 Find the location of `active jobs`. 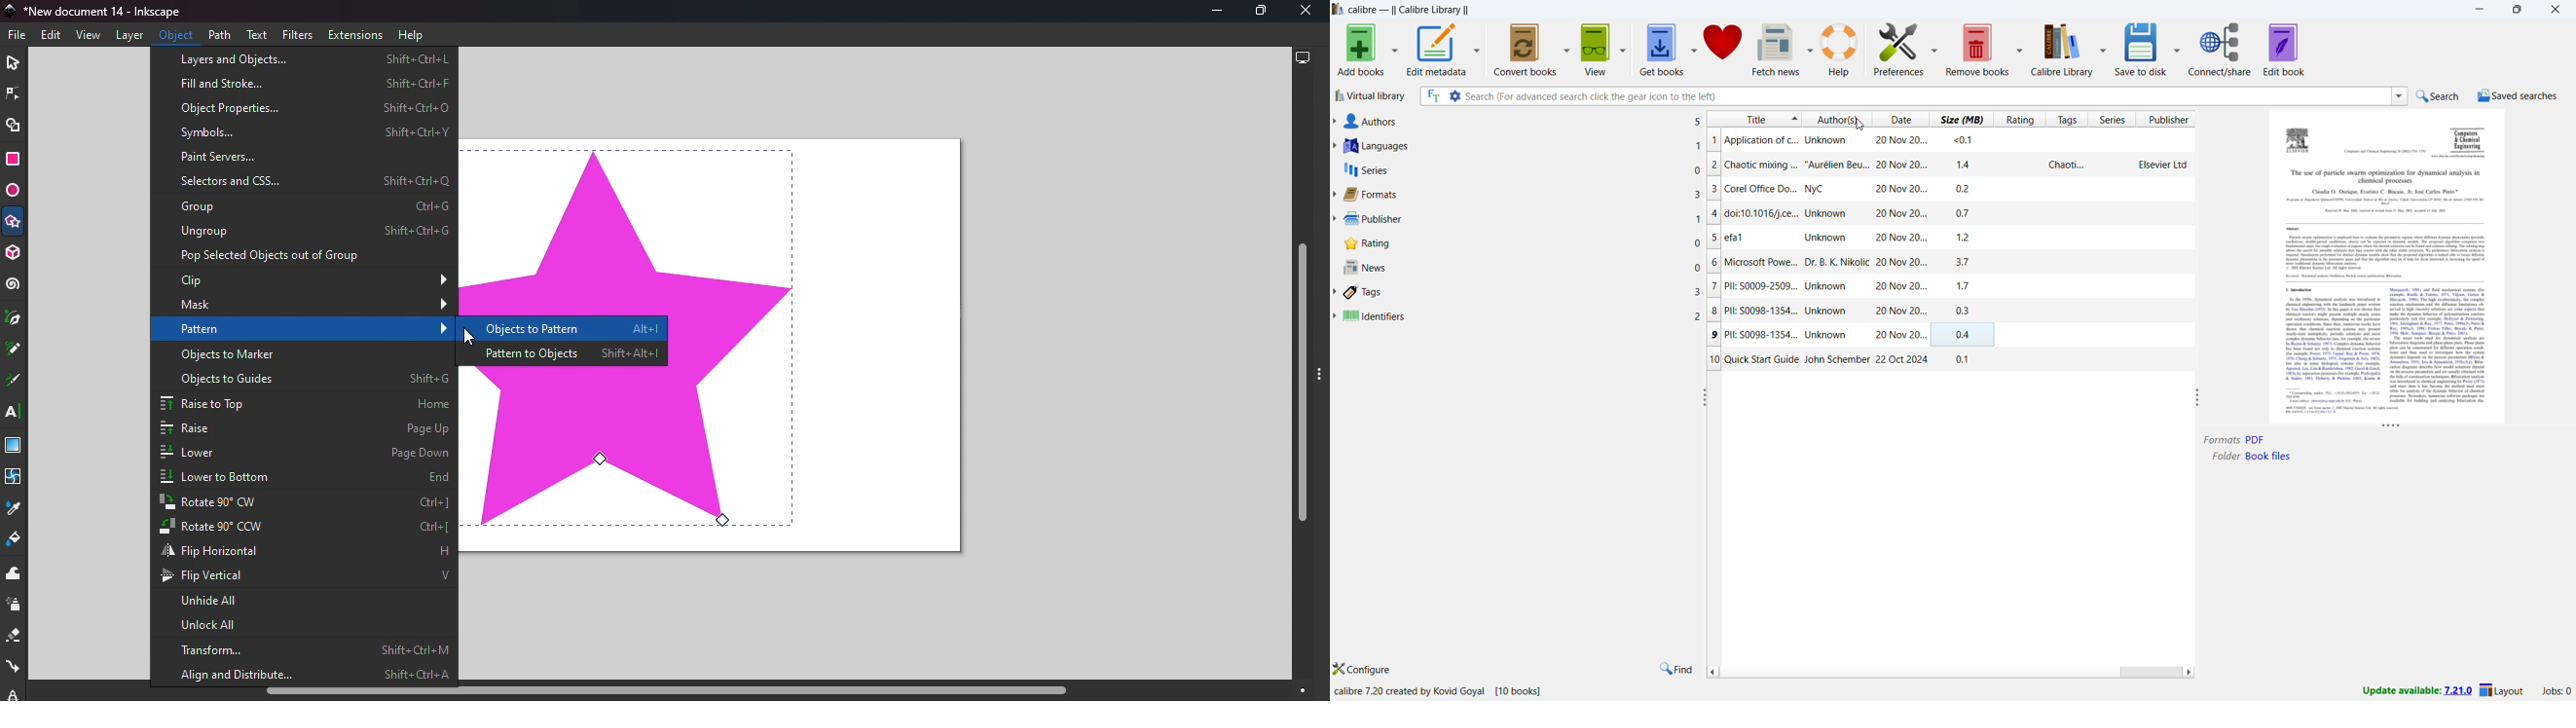

active jobs is located at coordinates (2555, 689).